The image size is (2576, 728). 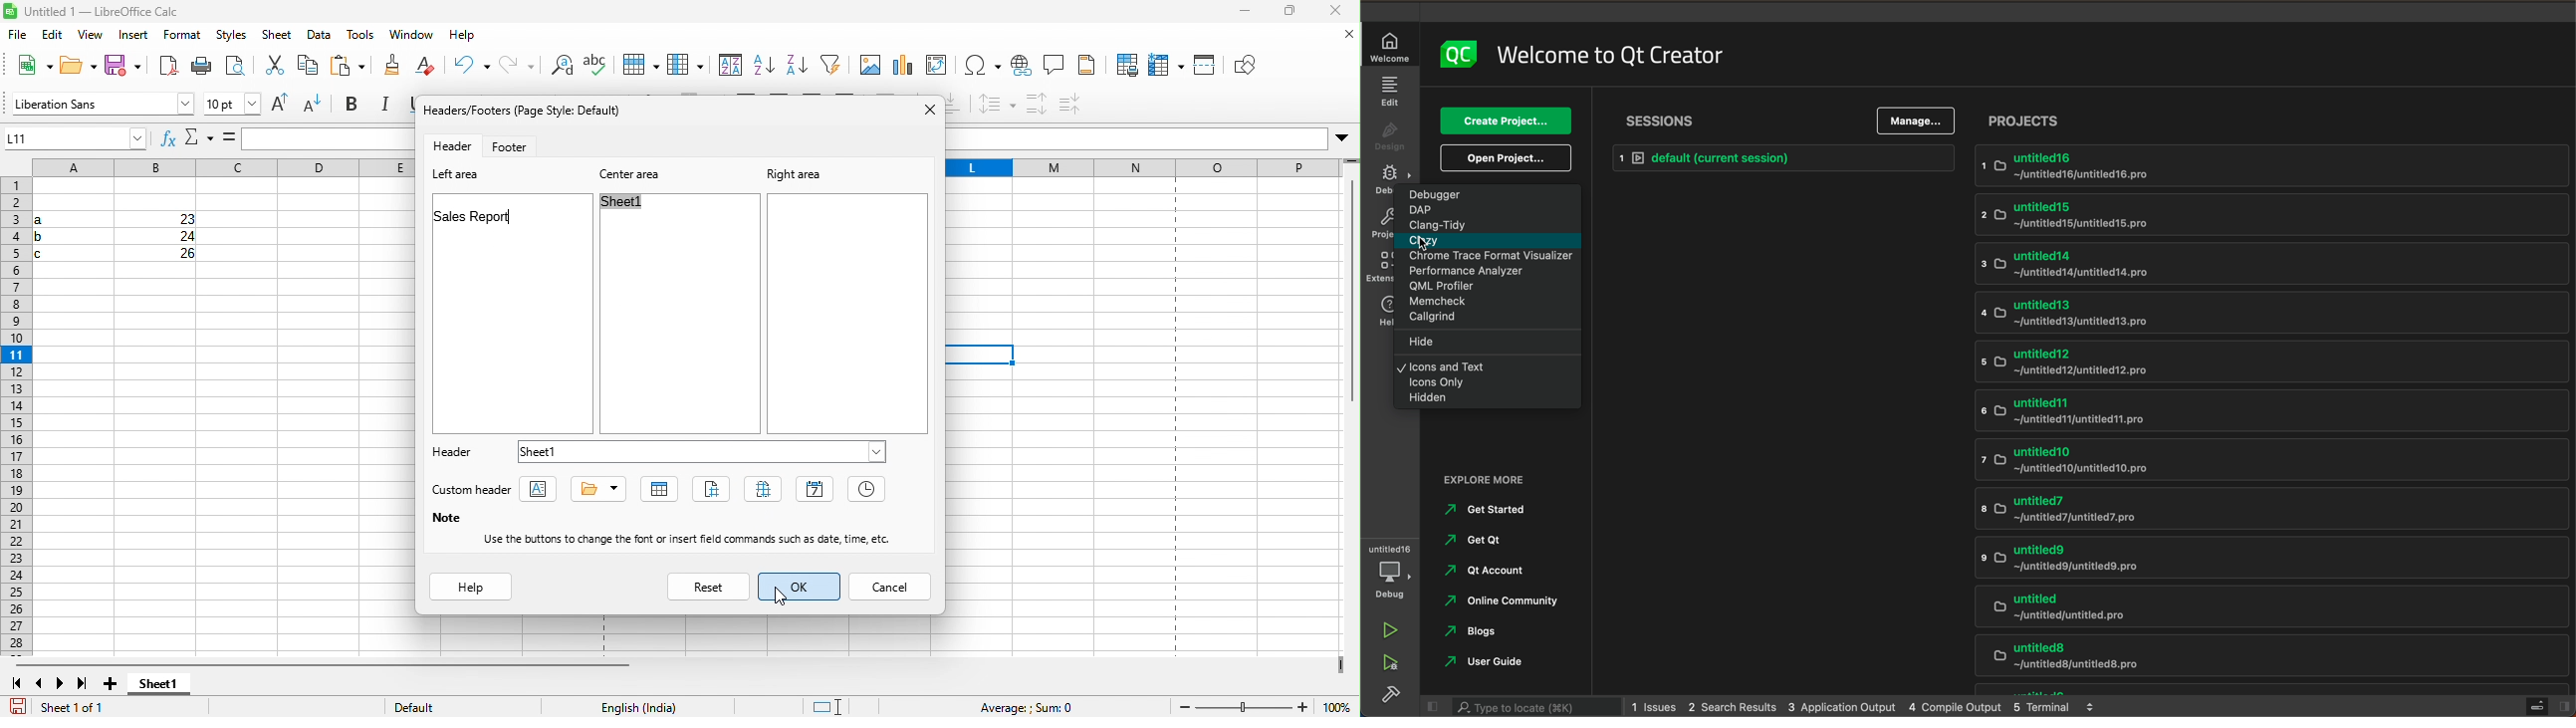 What do you see at coordinates (649, 705) in the screenshot?
I see `text language` at bounding box center [649, 705].